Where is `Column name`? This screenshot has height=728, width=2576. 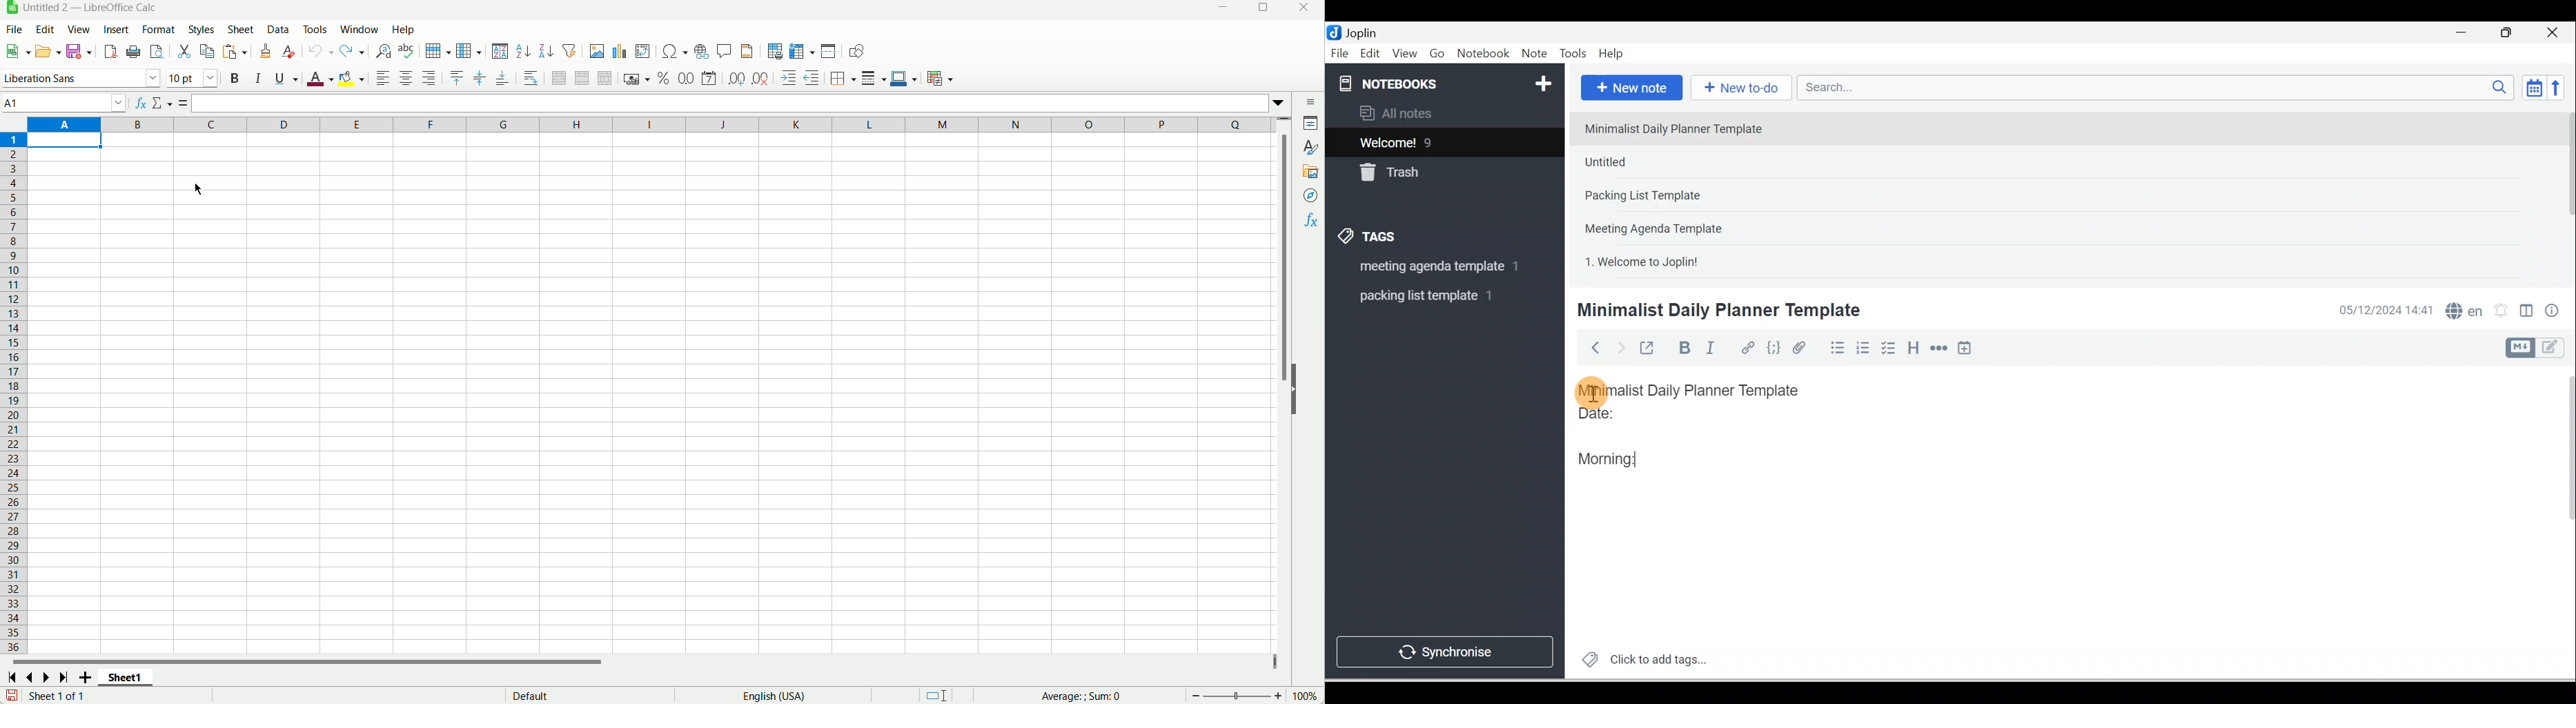
Column name is located at coordinates (653, 124).